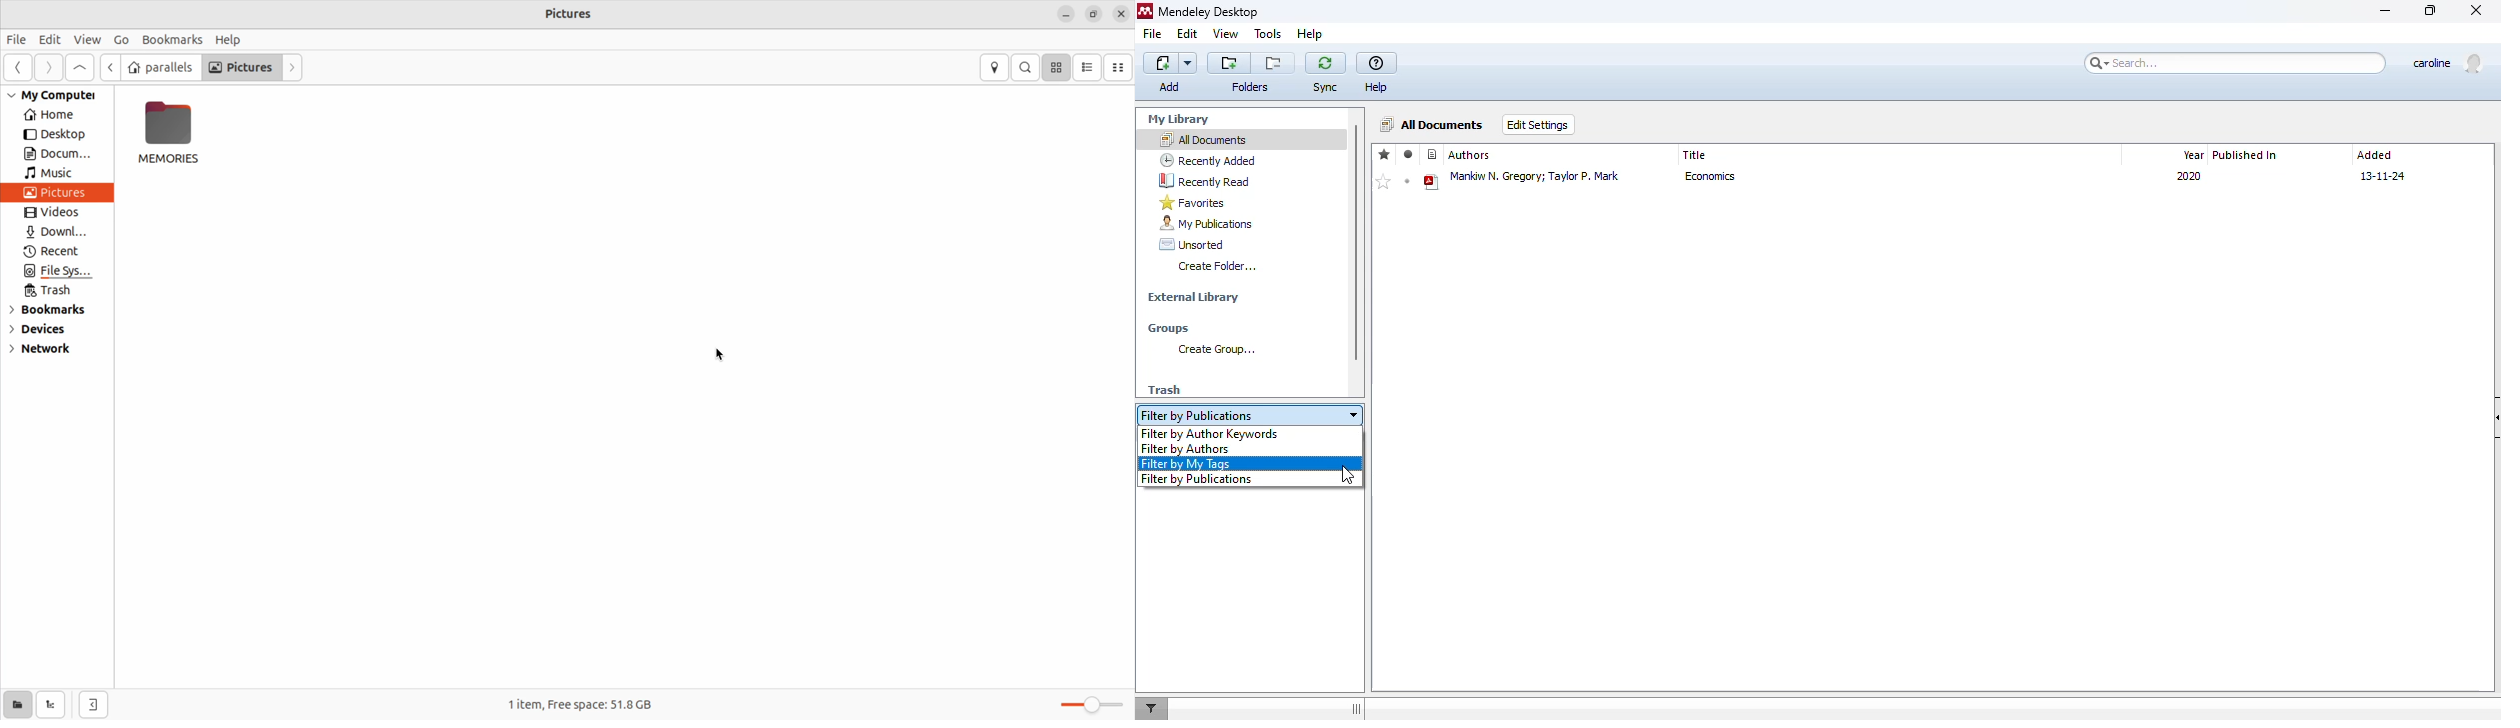  Describe the element at coordinates (1719, 181) in the screenshot. I see `economics` at that location.